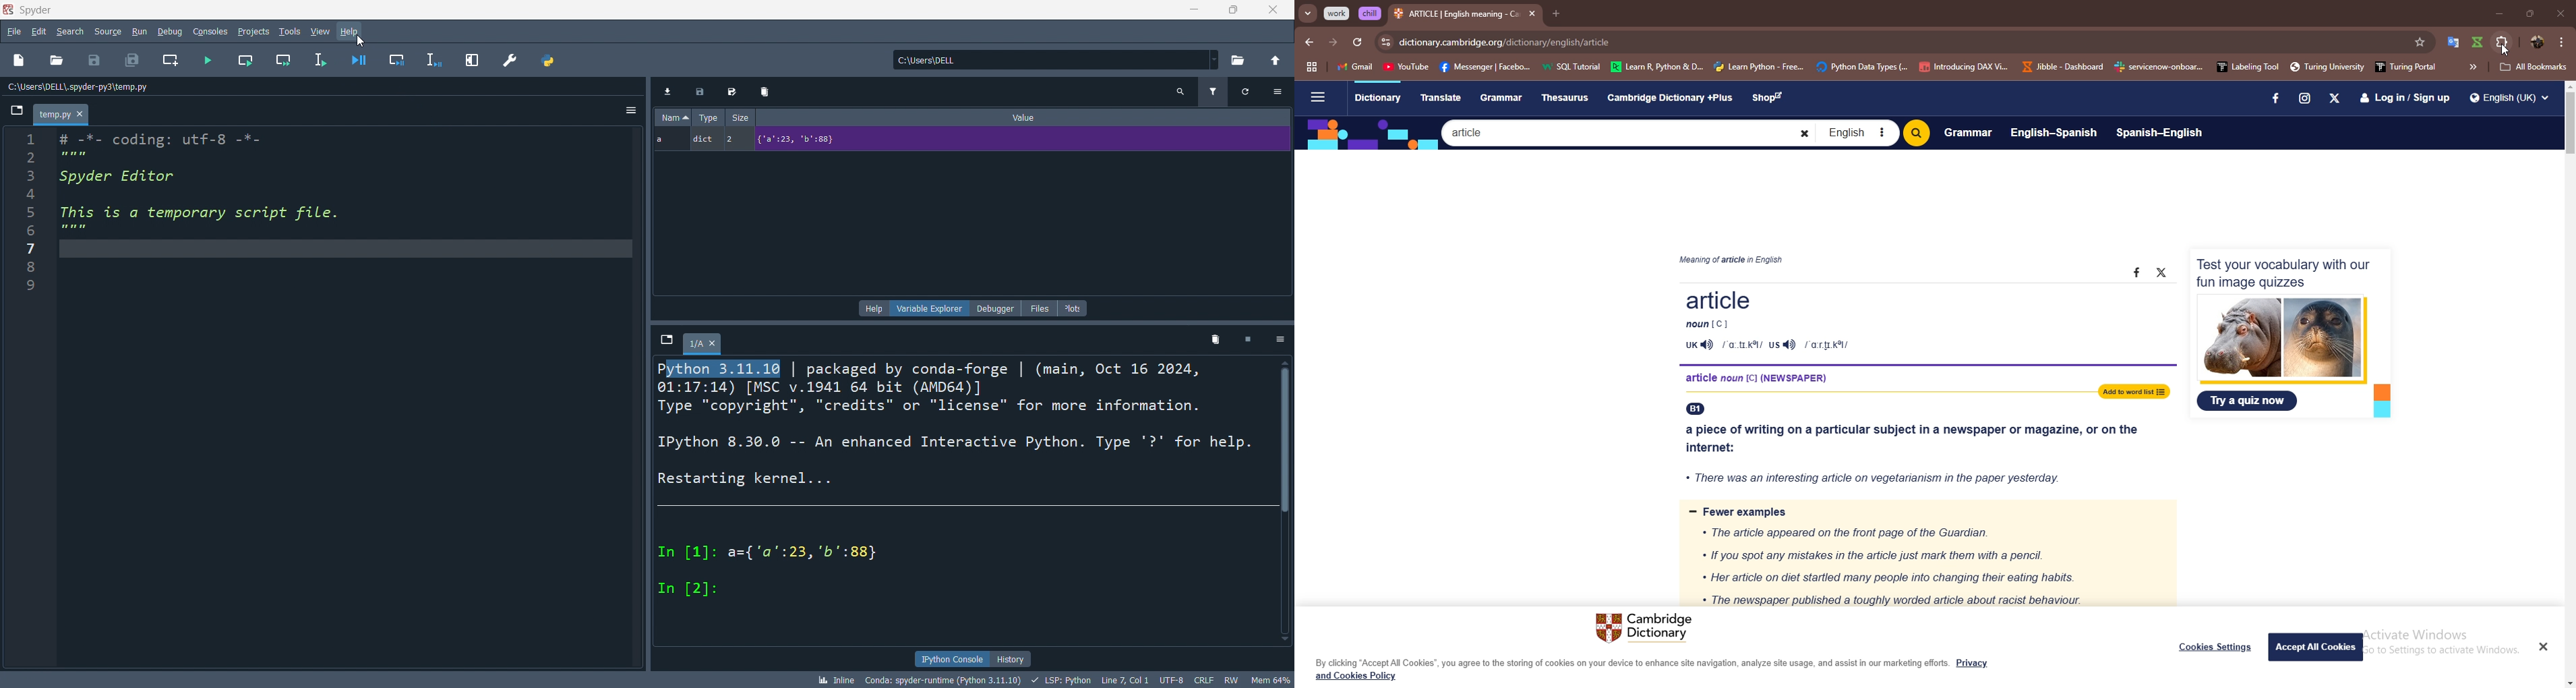 This screenshot has width=2576, height=700. Describe the element at coordinates (1023, 117) in the screenshot. I see `Value` at that location.